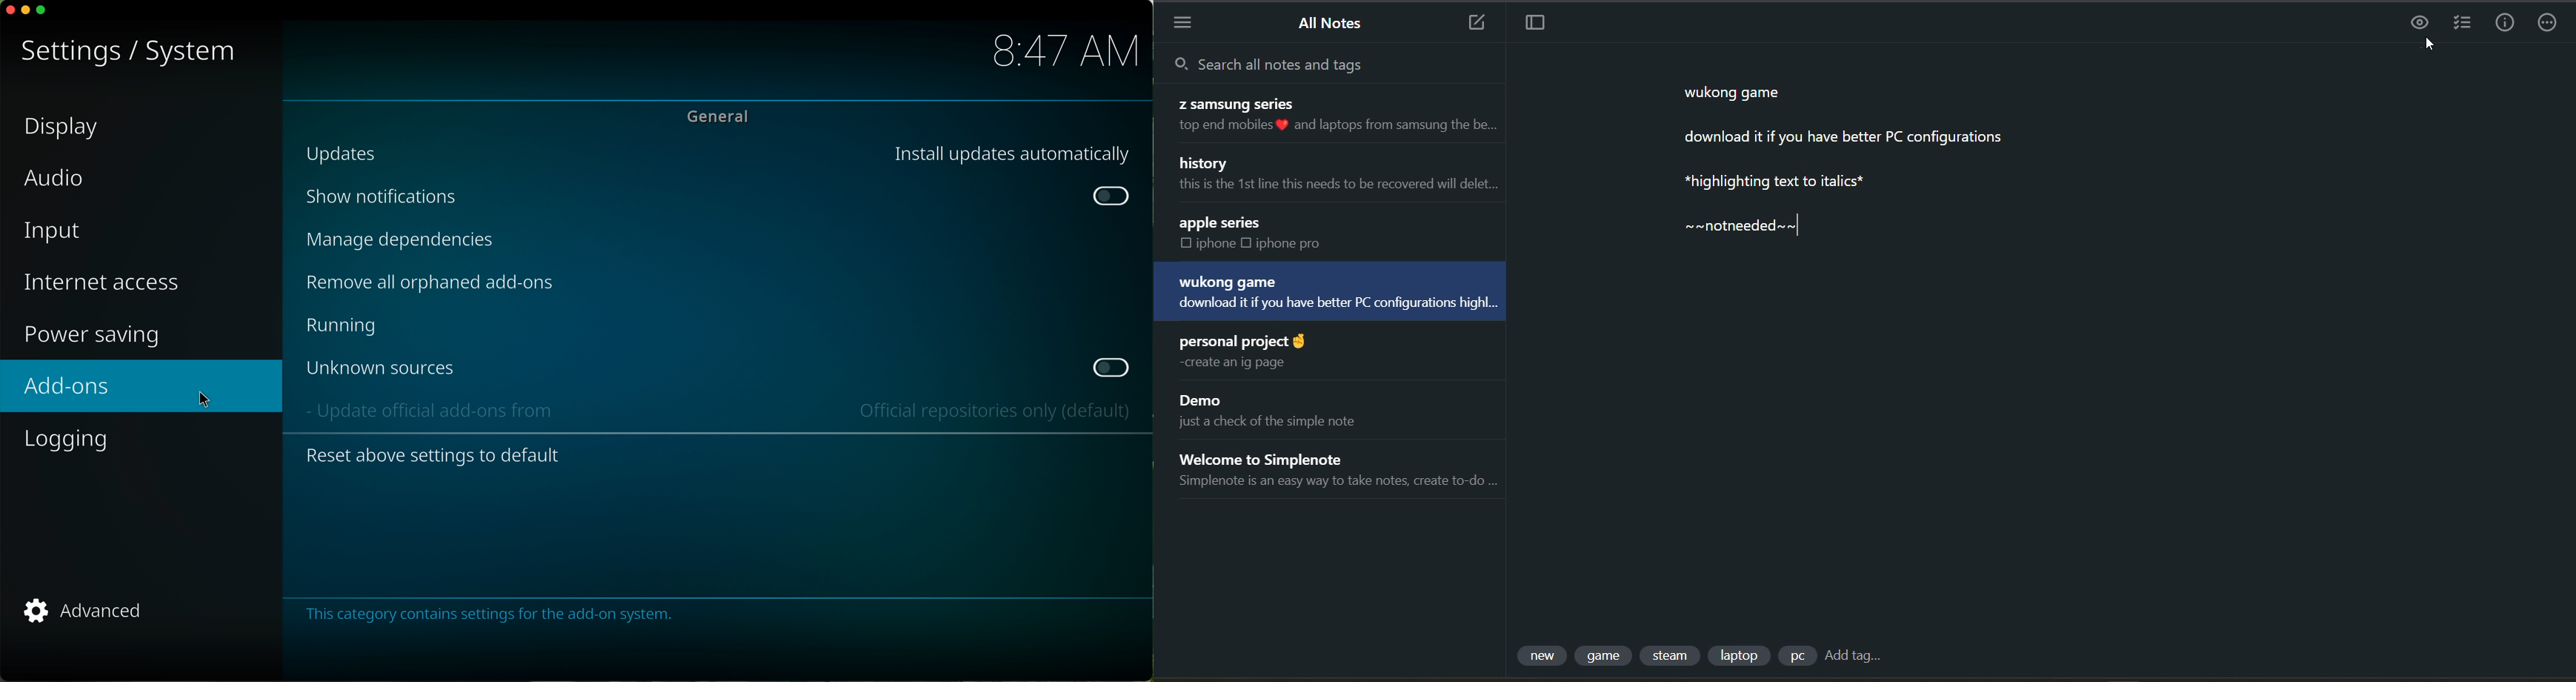  Describe the element at coordinates (1265, 232) in the screenshot. I see `note title and preview` at that location.